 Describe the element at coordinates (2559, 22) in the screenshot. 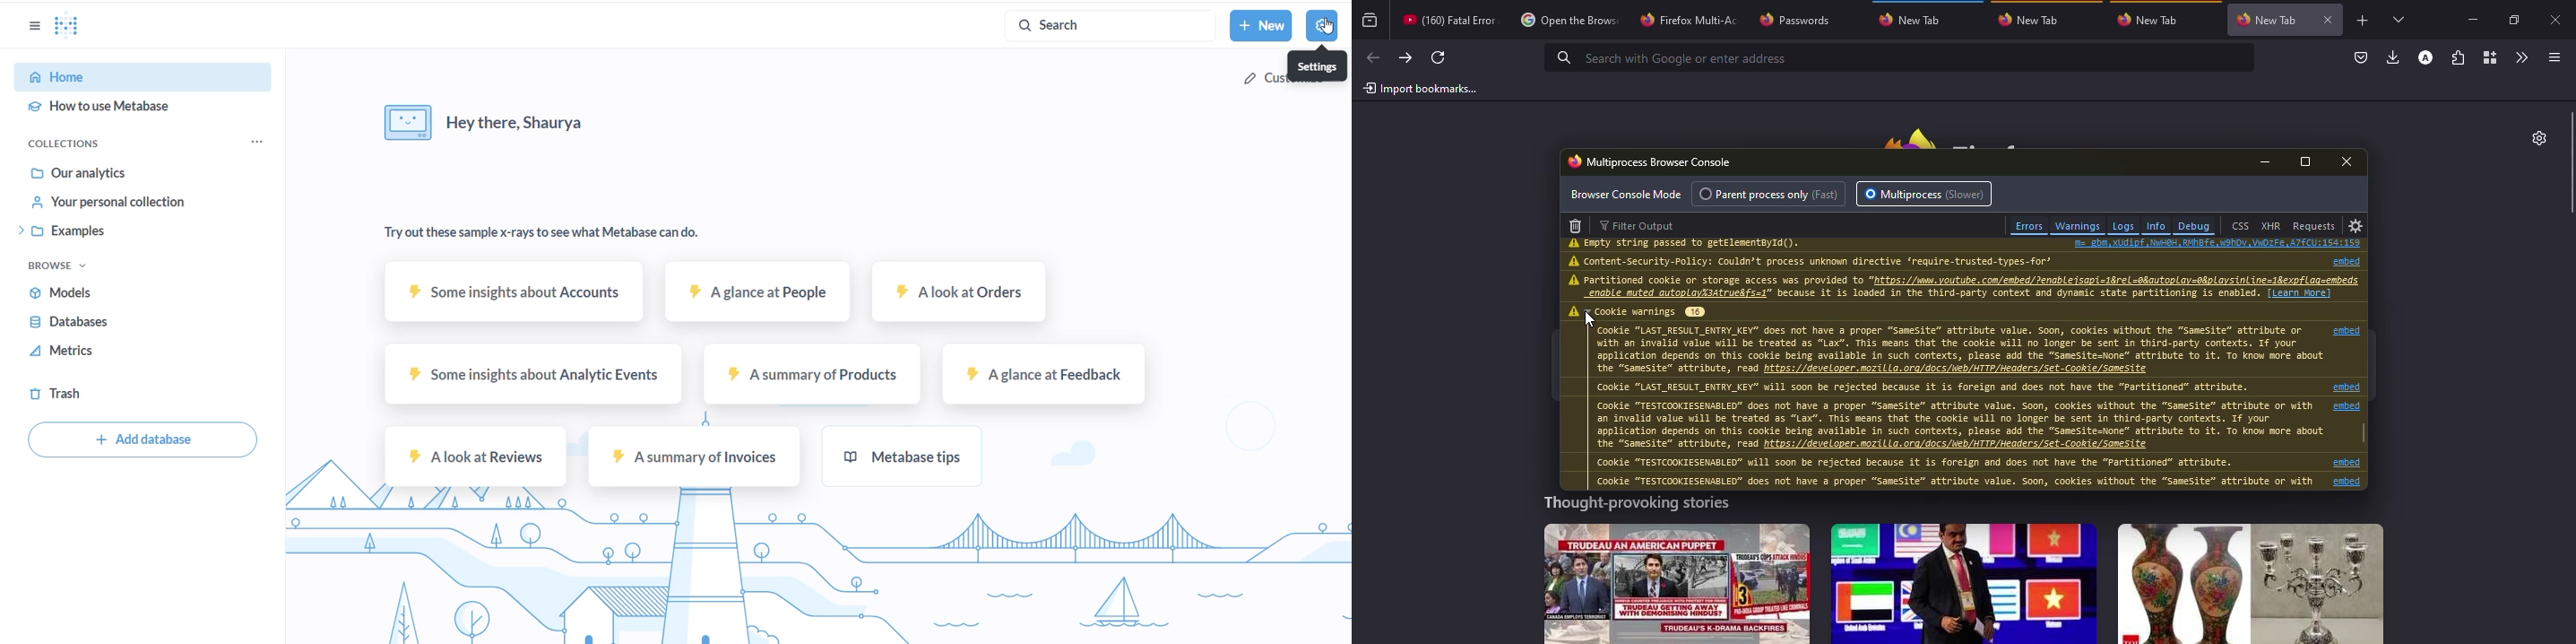

I see `close` at that location.